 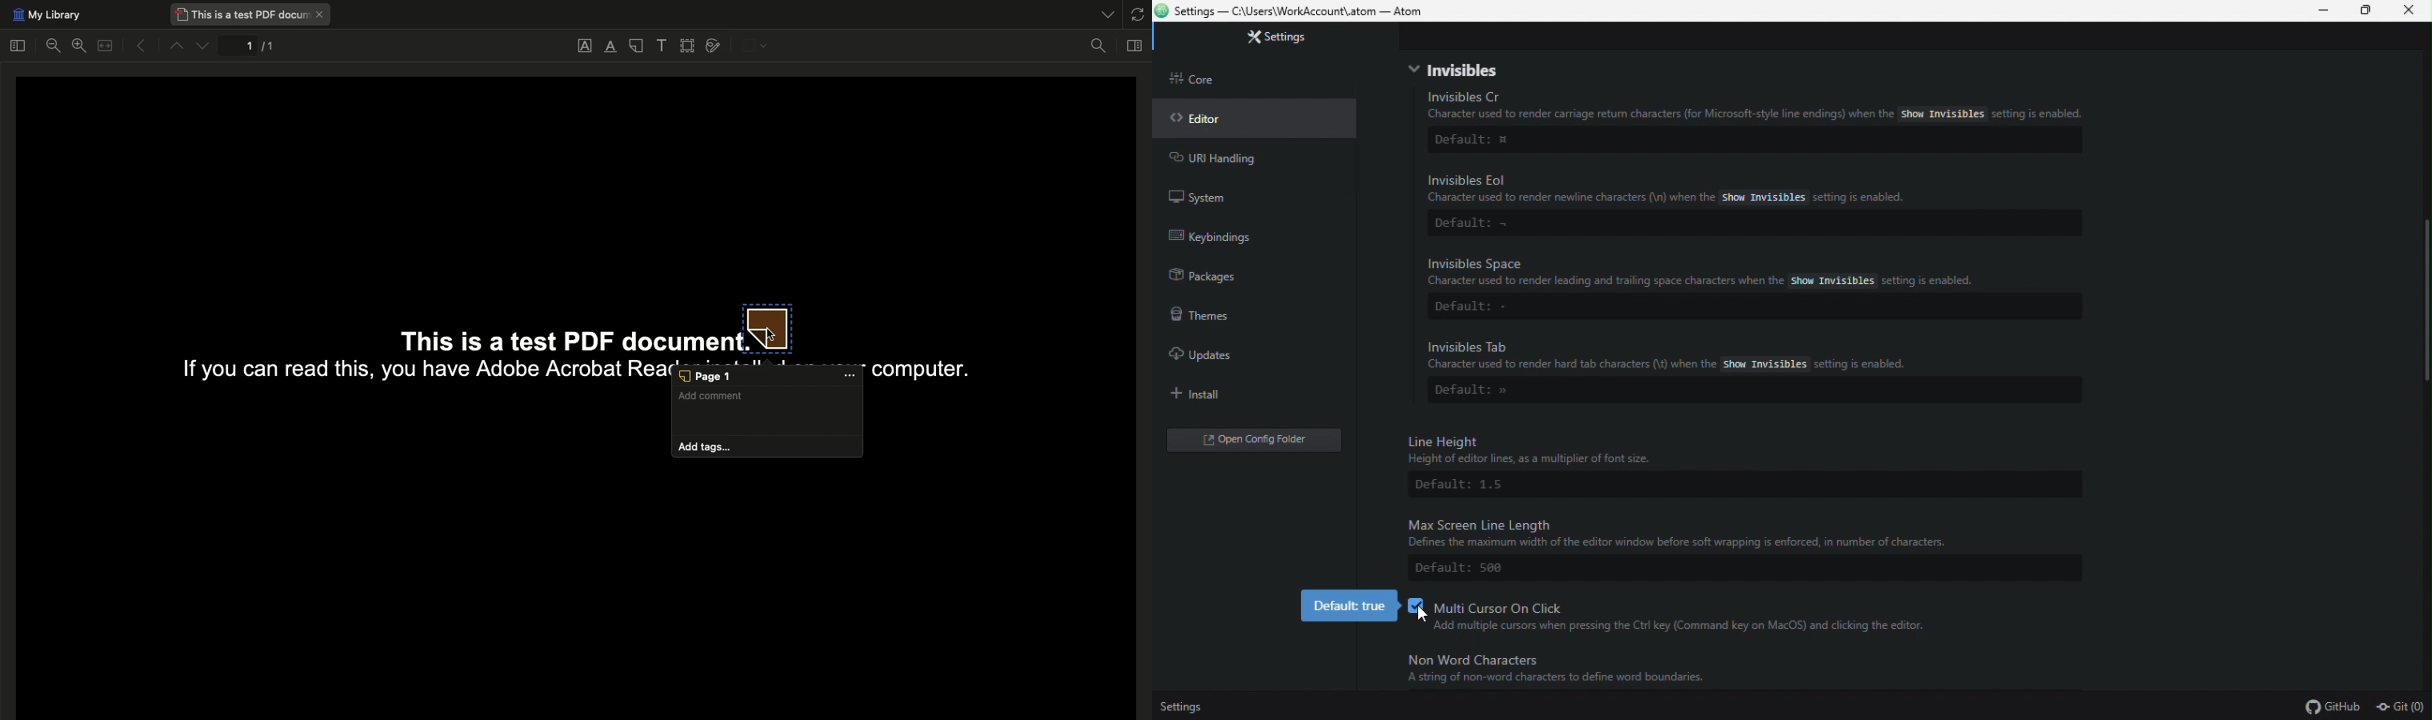 I want to click on Max Screen Line Length
Defines the maximum width of the editor window befor soft wrapping is enforced, in number of characters., so click(x=1742, y=531).